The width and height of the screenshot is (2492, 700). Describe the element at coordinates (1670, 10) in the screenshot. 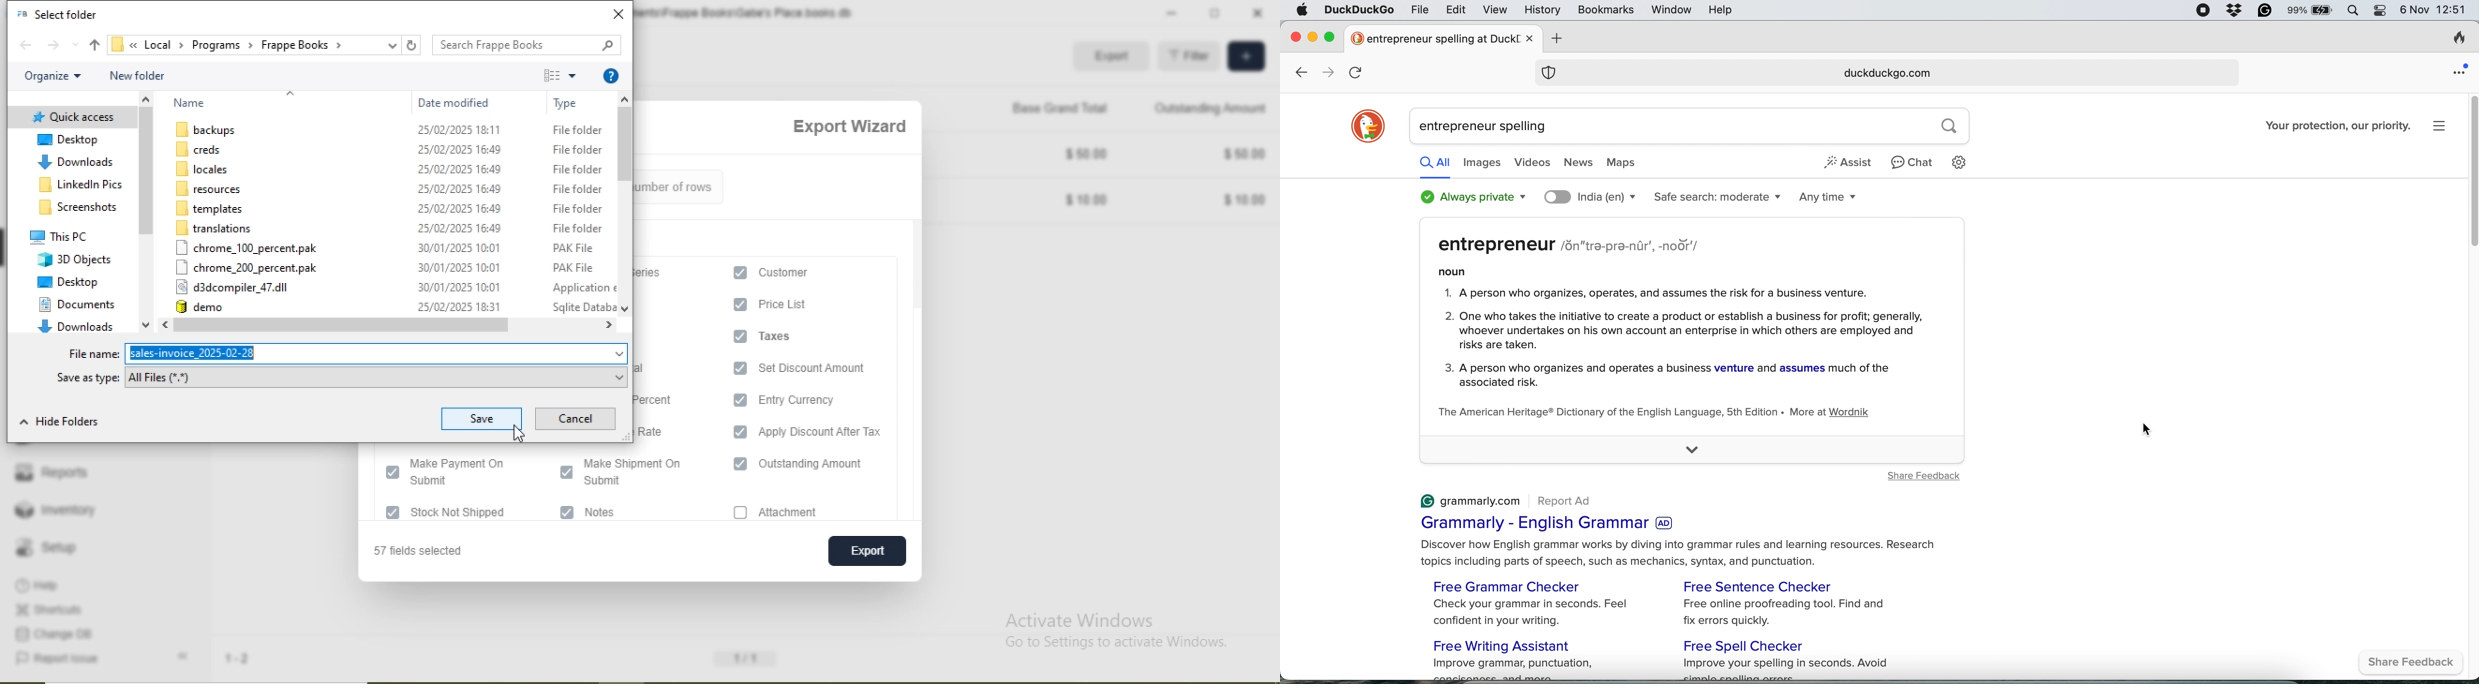

I see `window` at that location.